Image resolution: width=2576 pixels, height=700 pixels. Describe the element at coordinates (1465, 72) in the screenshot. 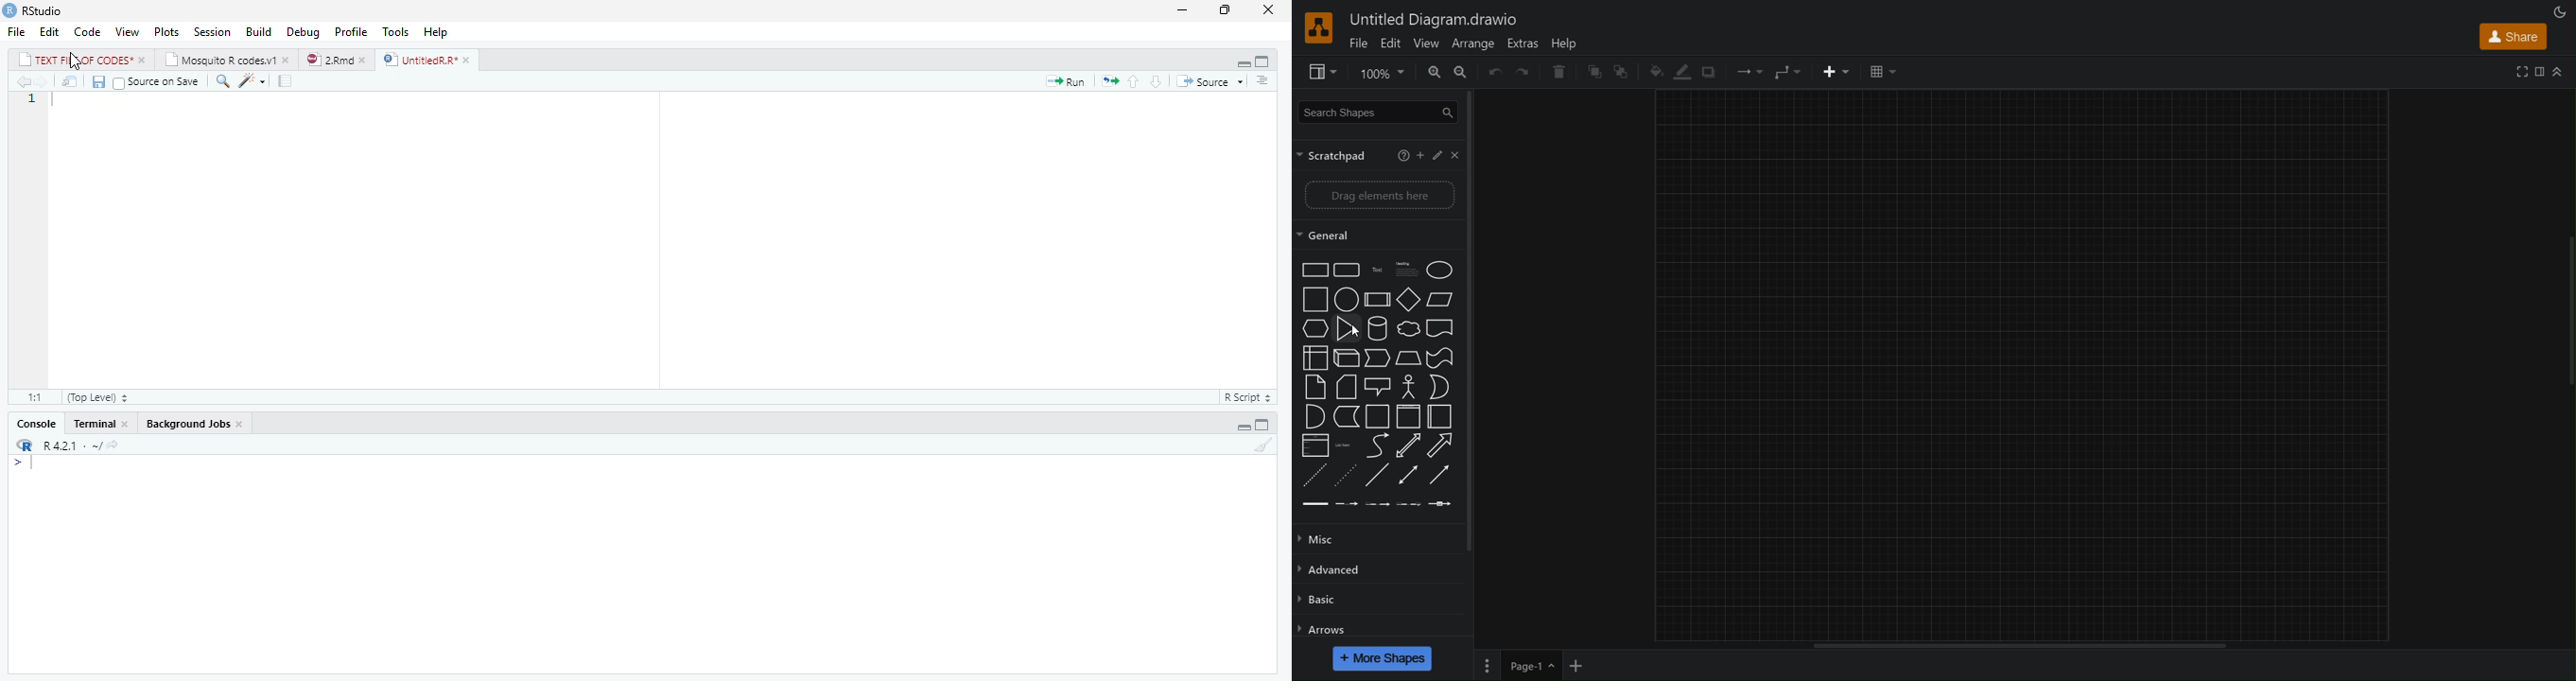

I see `Zoom Out` at that location.